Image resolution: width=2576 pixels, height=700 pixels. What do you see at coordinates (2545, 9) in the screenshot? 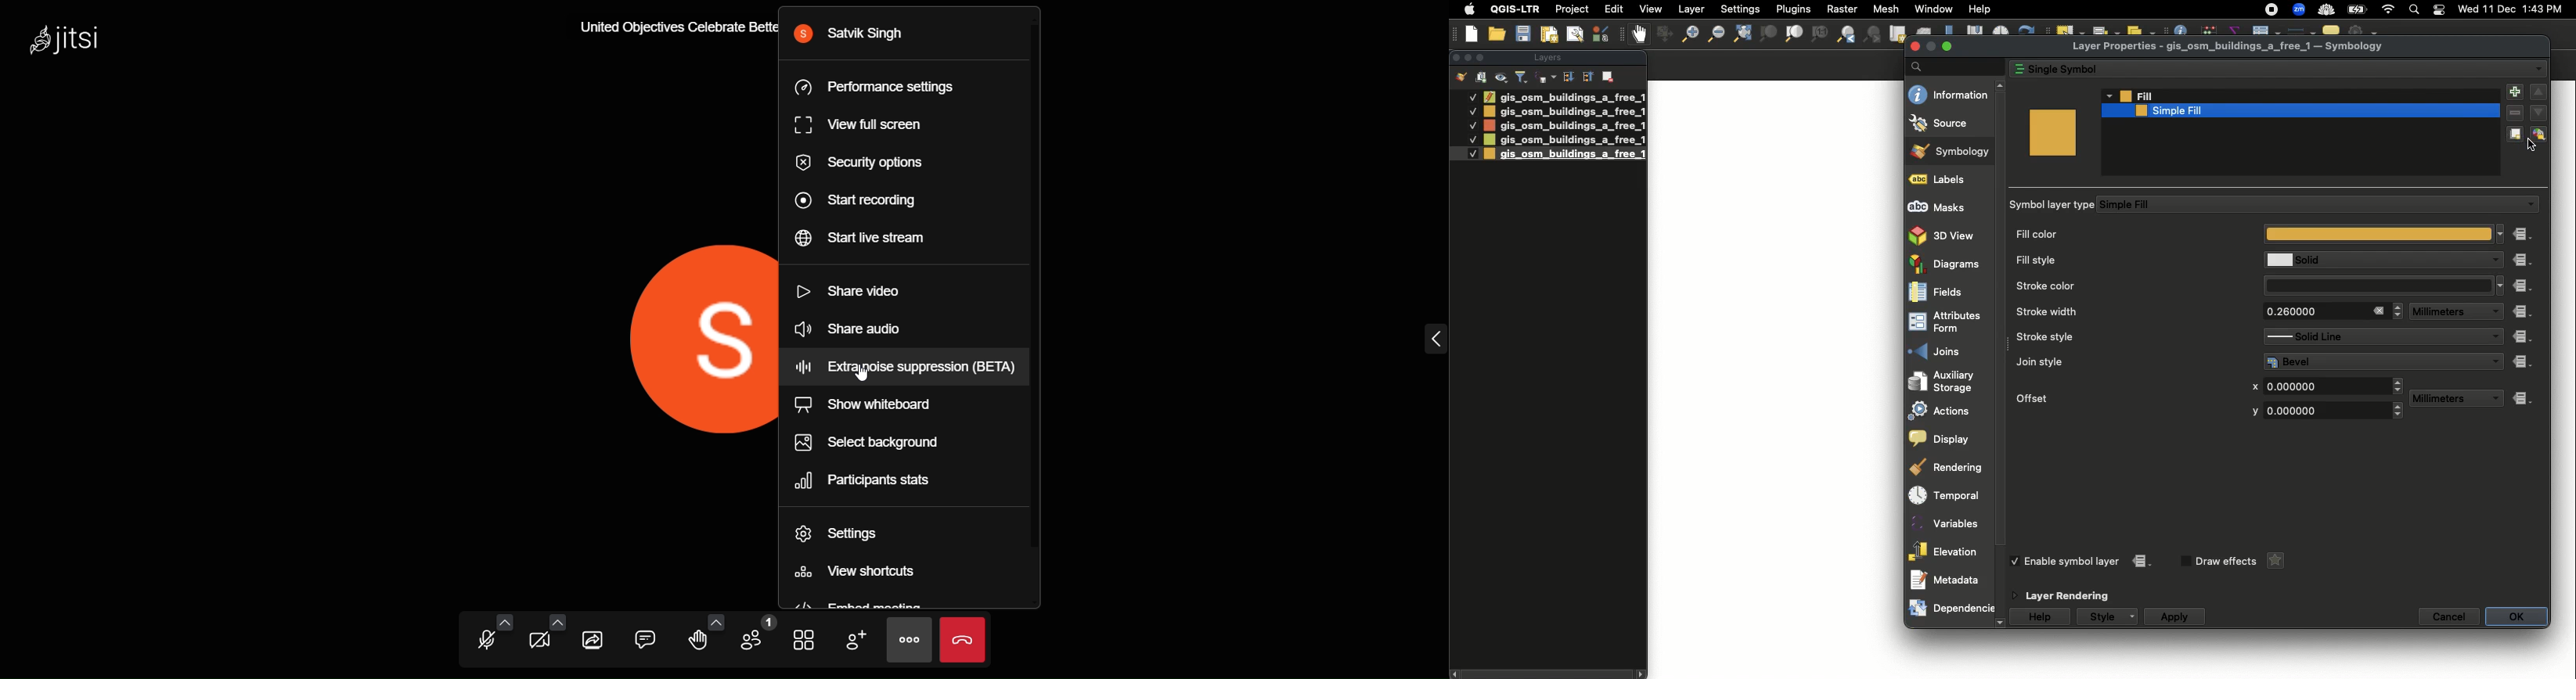
I see `1:43 PM` at bounding box center [2545, 9].